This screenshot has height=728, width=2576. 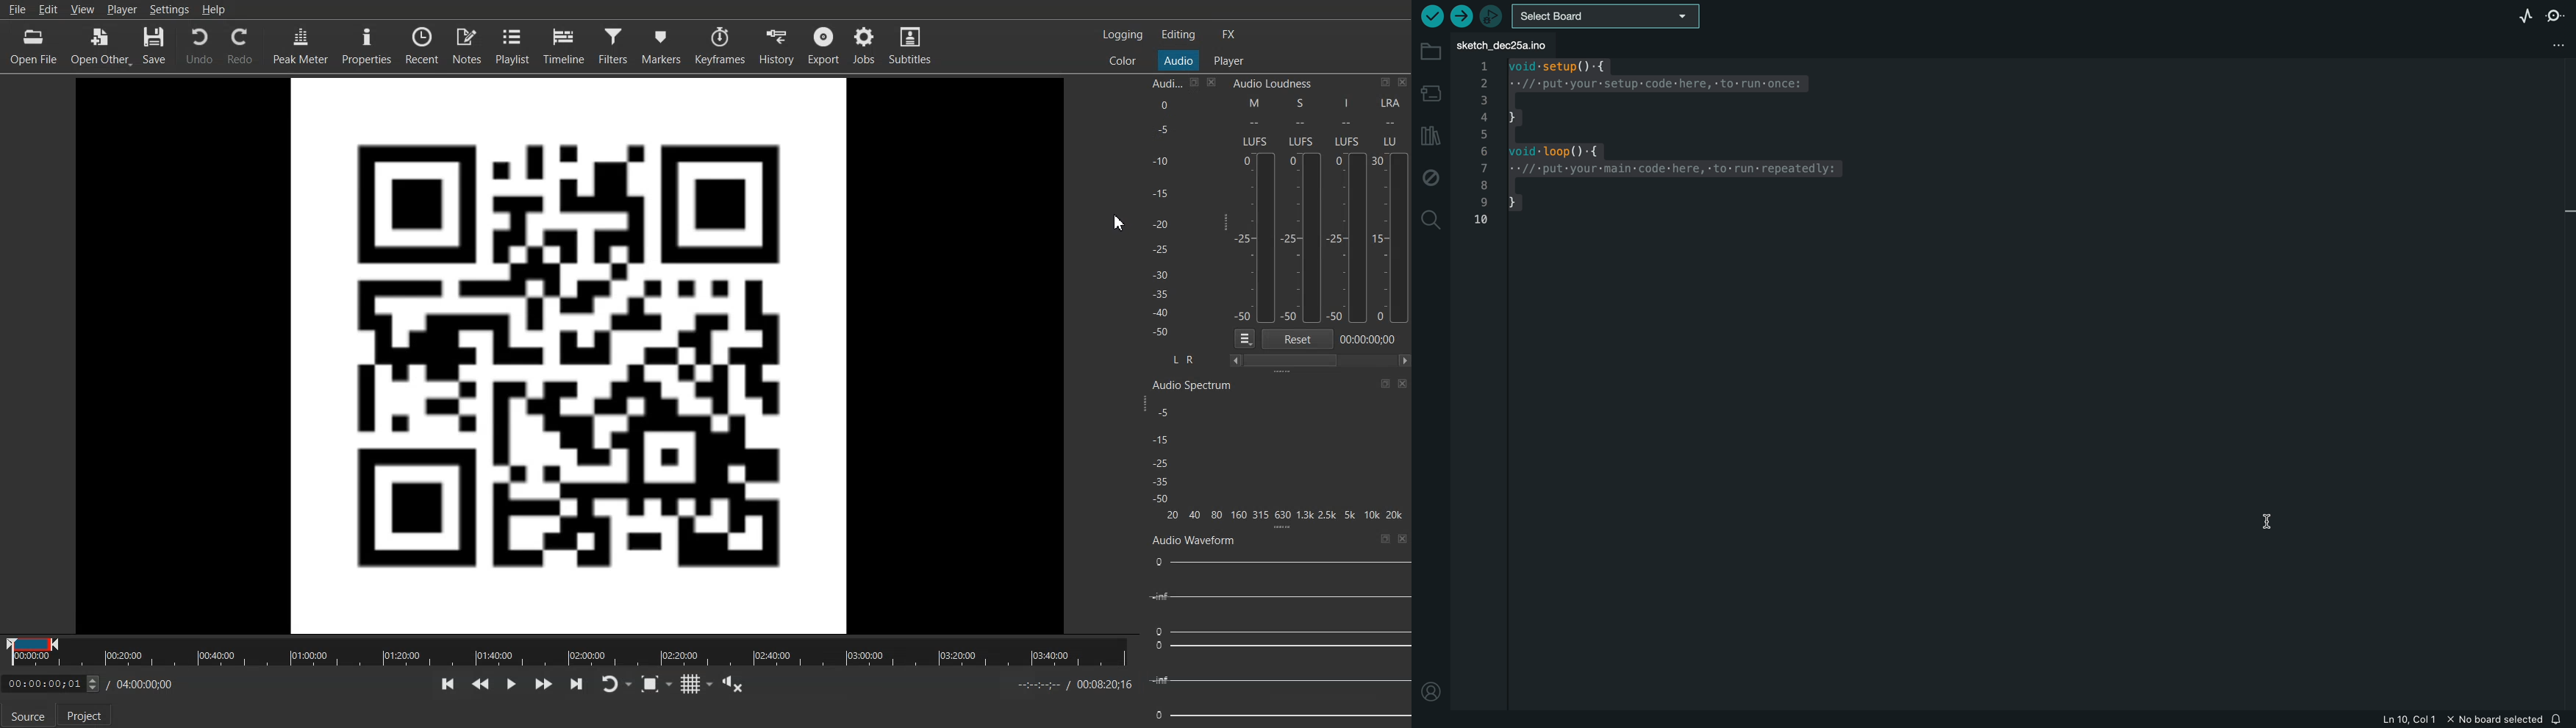 What do you see at coordinates (1229, 34) in the screenshot?
I see `Switch to the effect layout` at bounding box center [1229, 34].